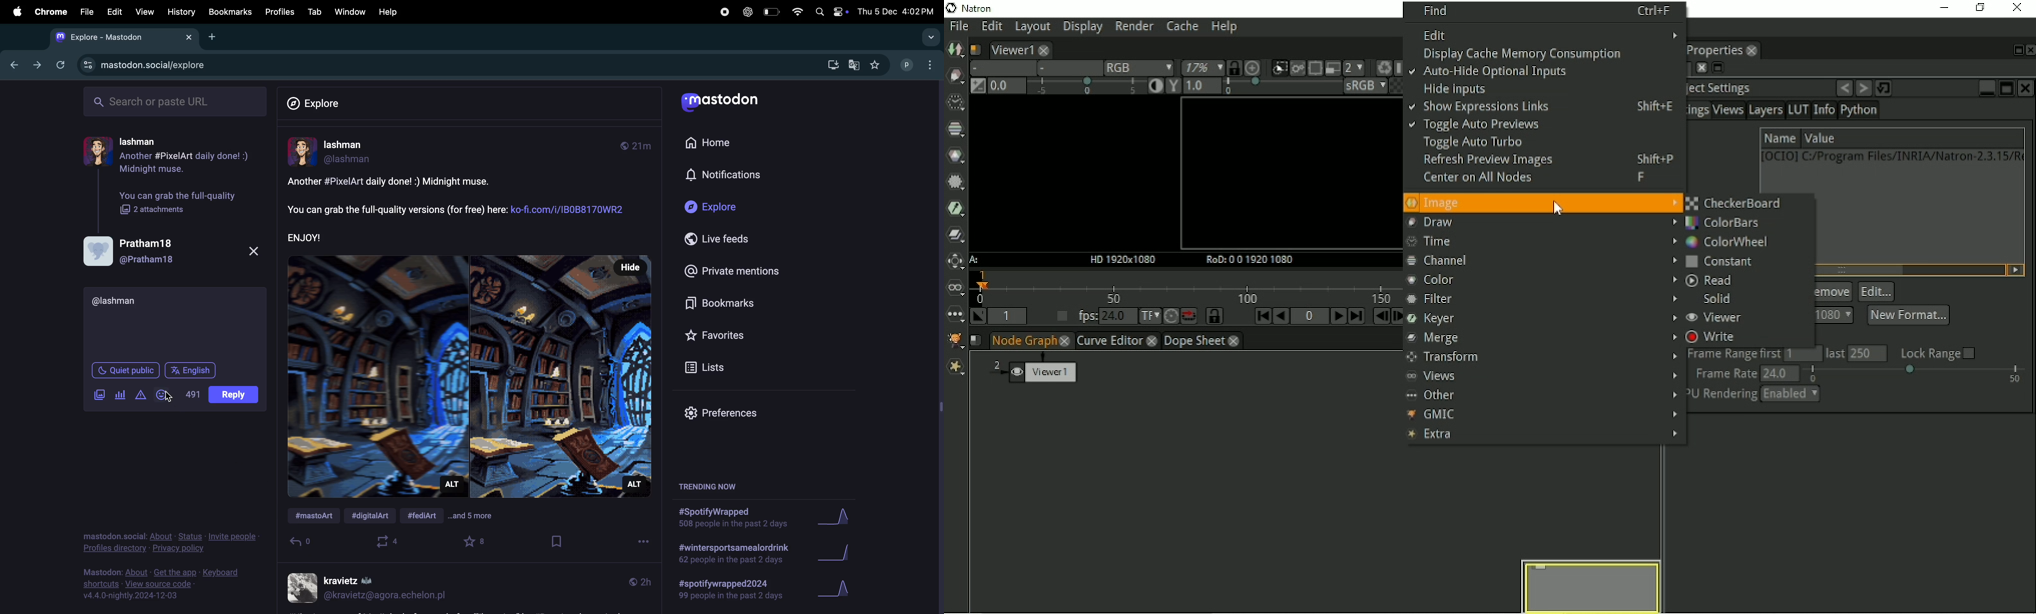 This screenshot has width=2044, height=616. Describe the element at coordinates (555, 542) in the screenshot. I see `book mark` at that location.